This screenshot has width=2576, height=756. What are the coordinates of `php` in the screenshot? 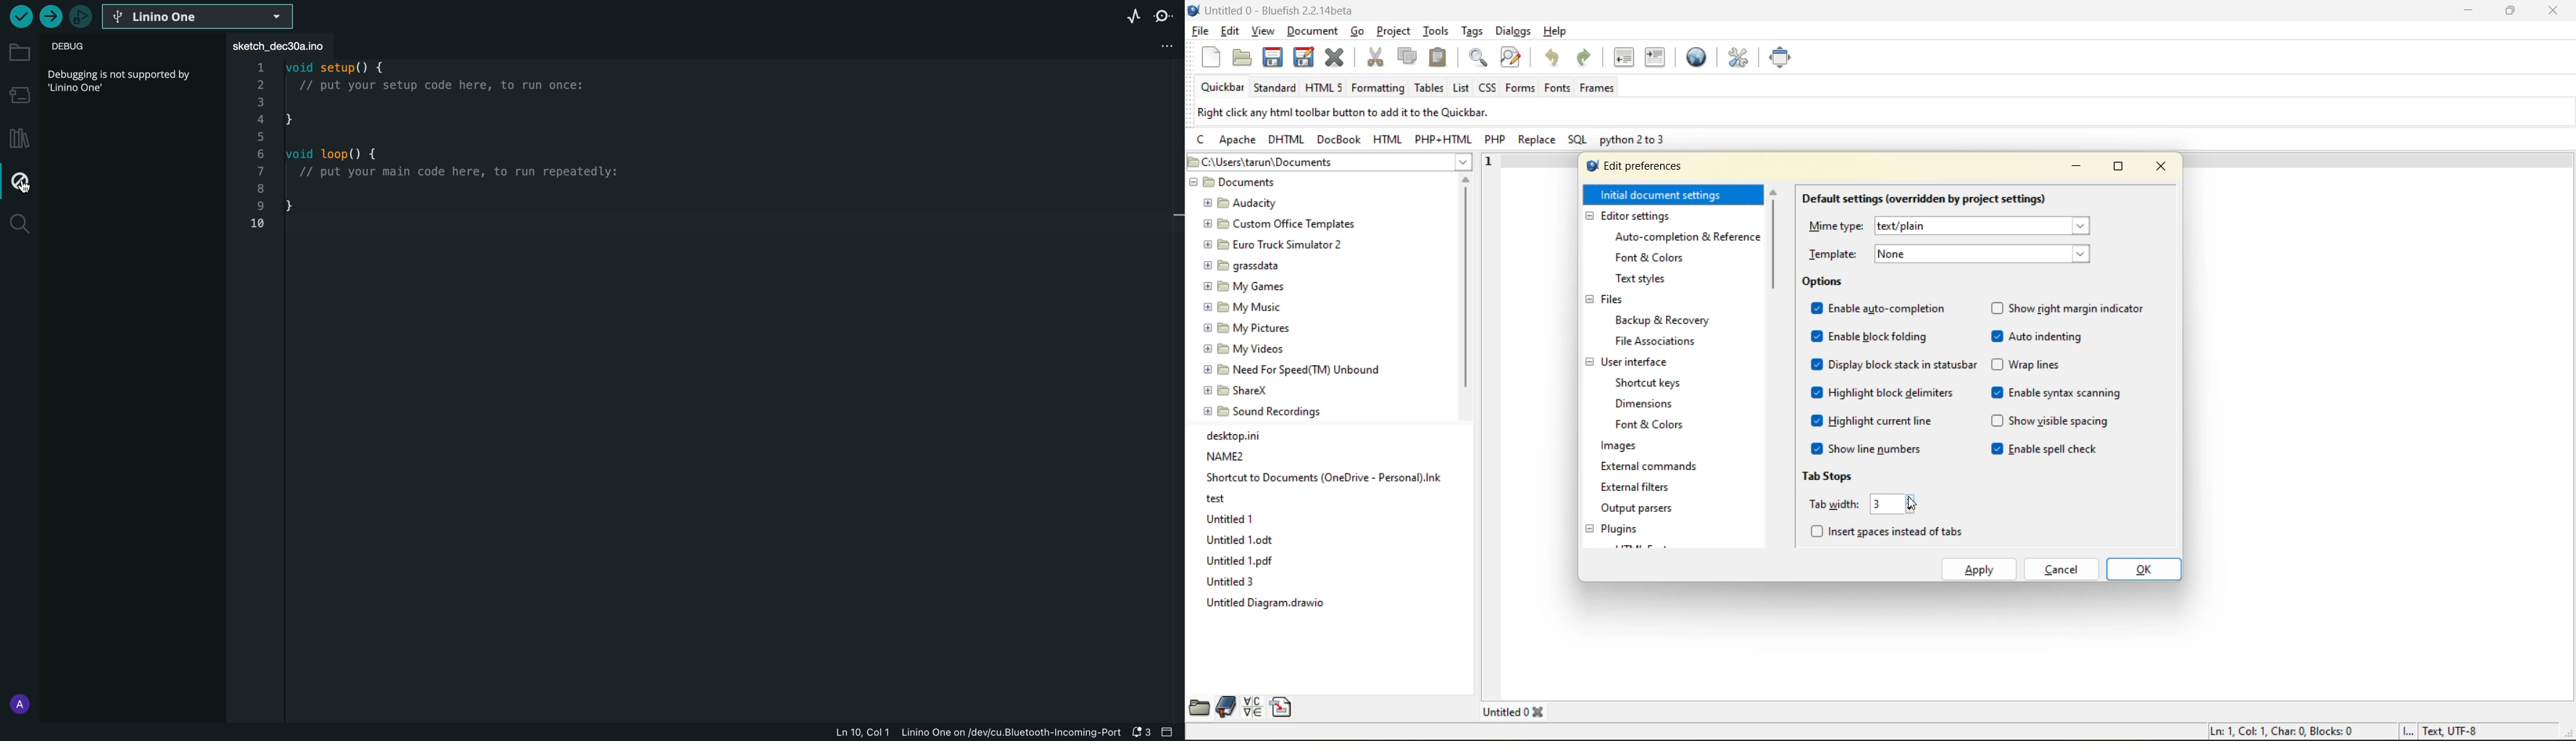 It's located at (1496, 141).